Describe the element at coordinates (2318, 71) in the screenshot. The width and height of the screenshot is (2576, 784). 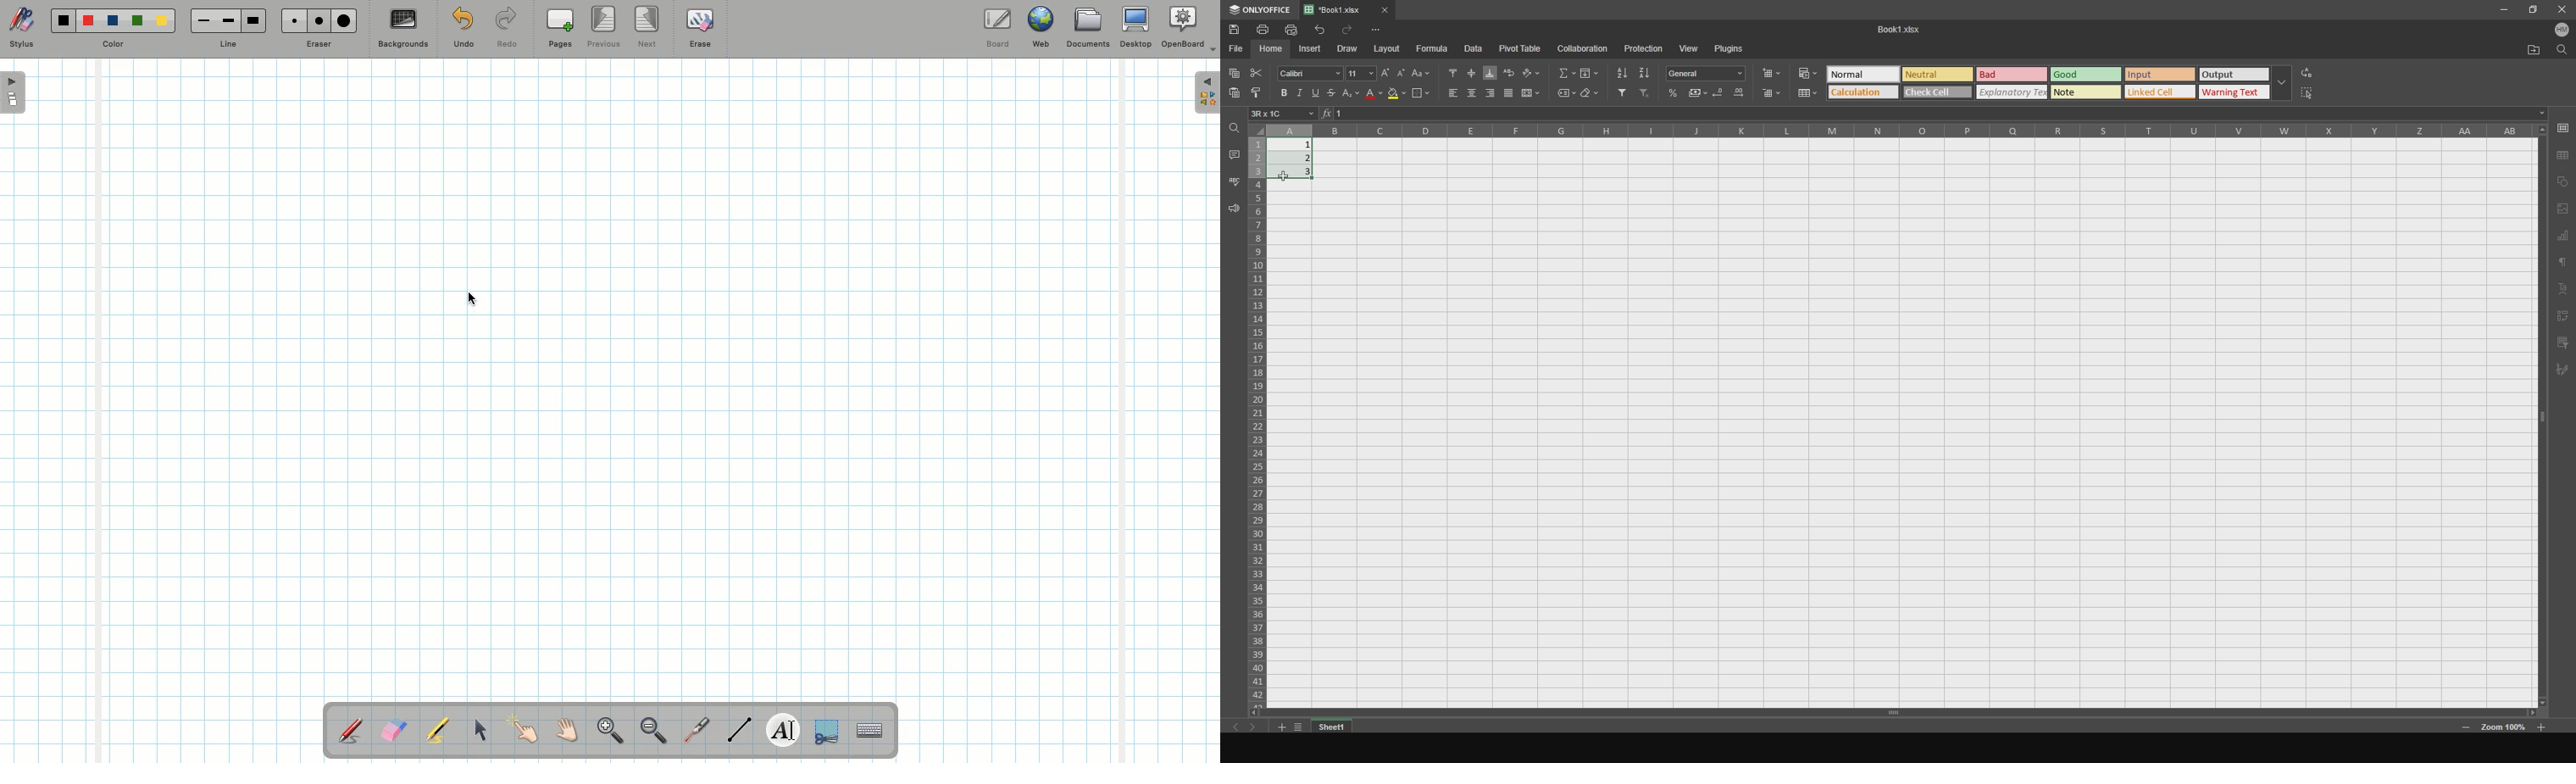
I see `replace` at that location.